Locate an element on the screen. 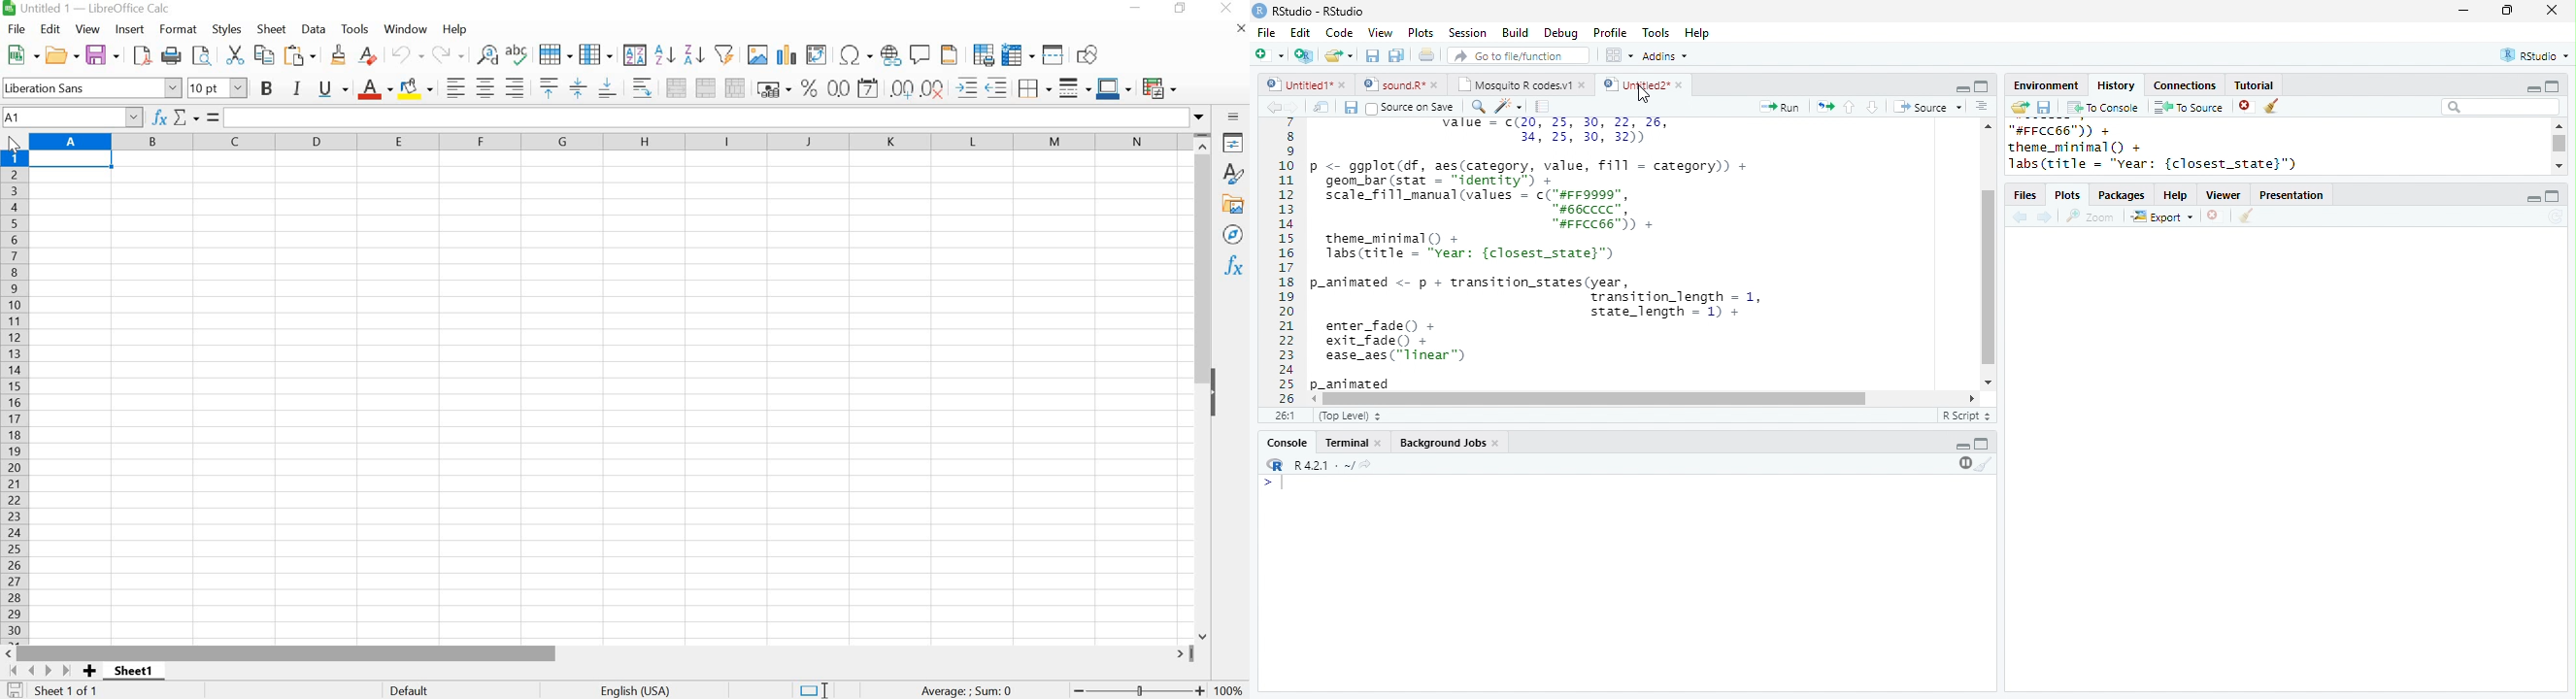 Image resolution: width=2576 pixels, height=700 pixels. View is located at coordinates (1381, 32).